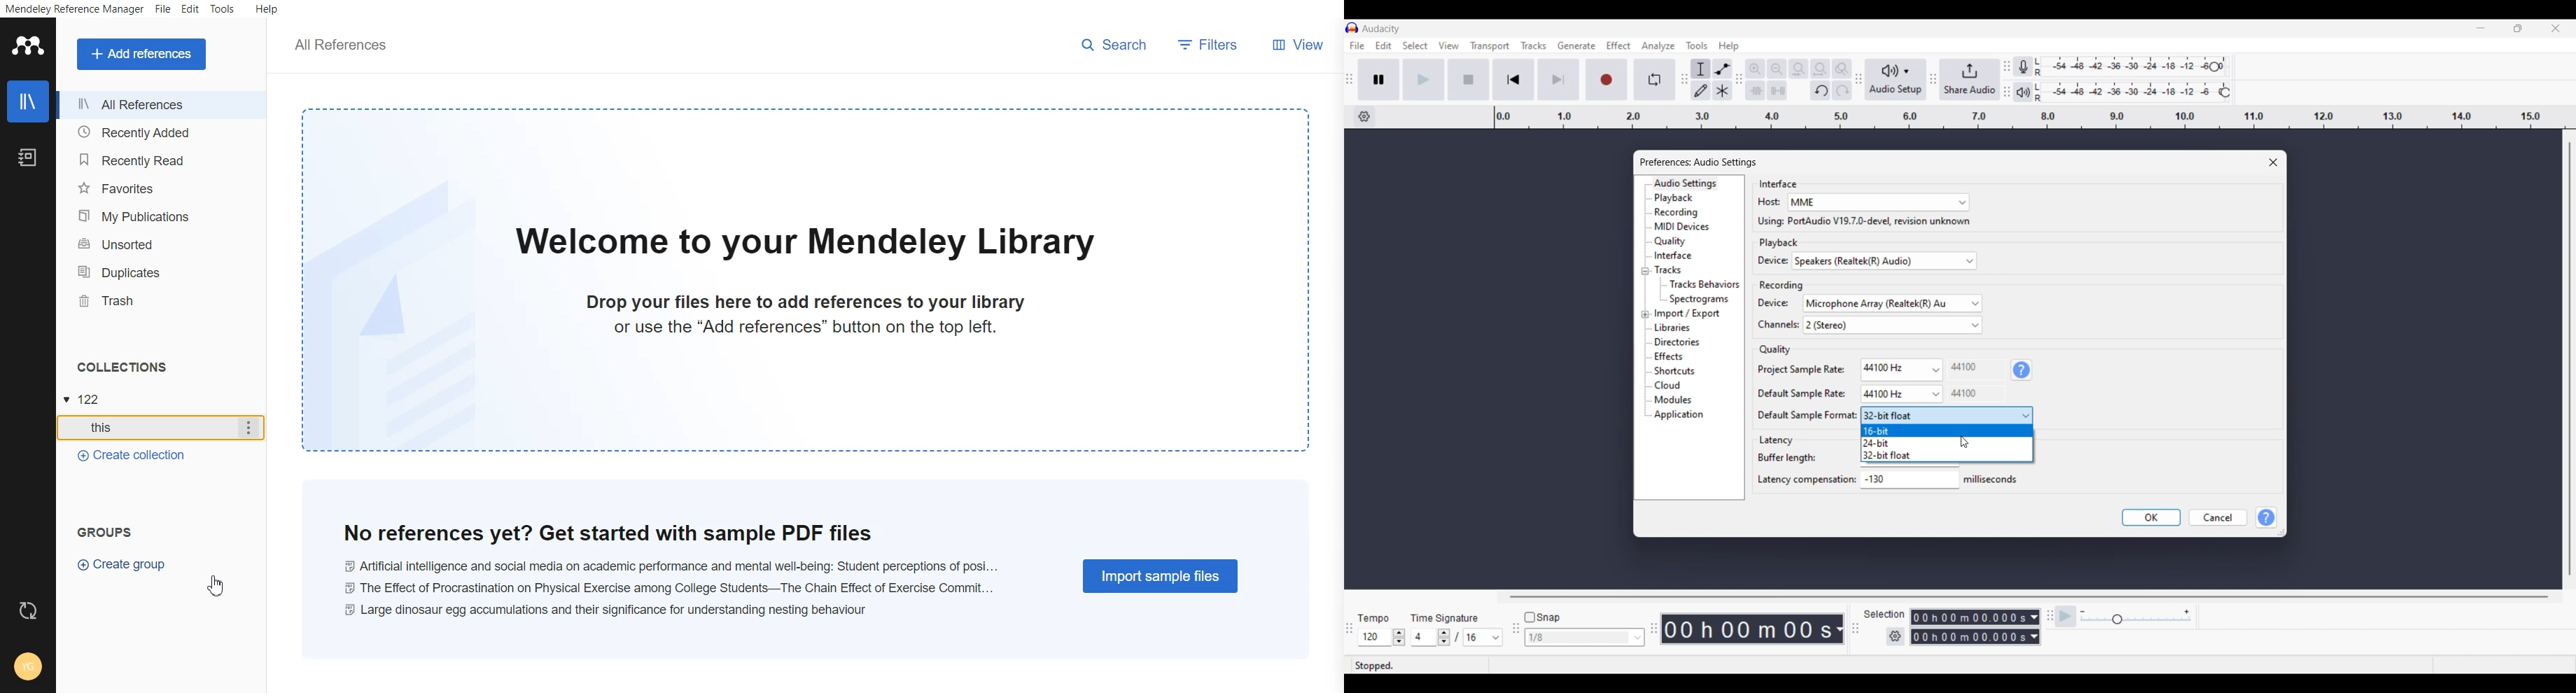 The width and height of the screenshot is (2576, 700). Describe the element at coordinates (1578, 638) in the screenshot. I see `Type in snap input` at that location.